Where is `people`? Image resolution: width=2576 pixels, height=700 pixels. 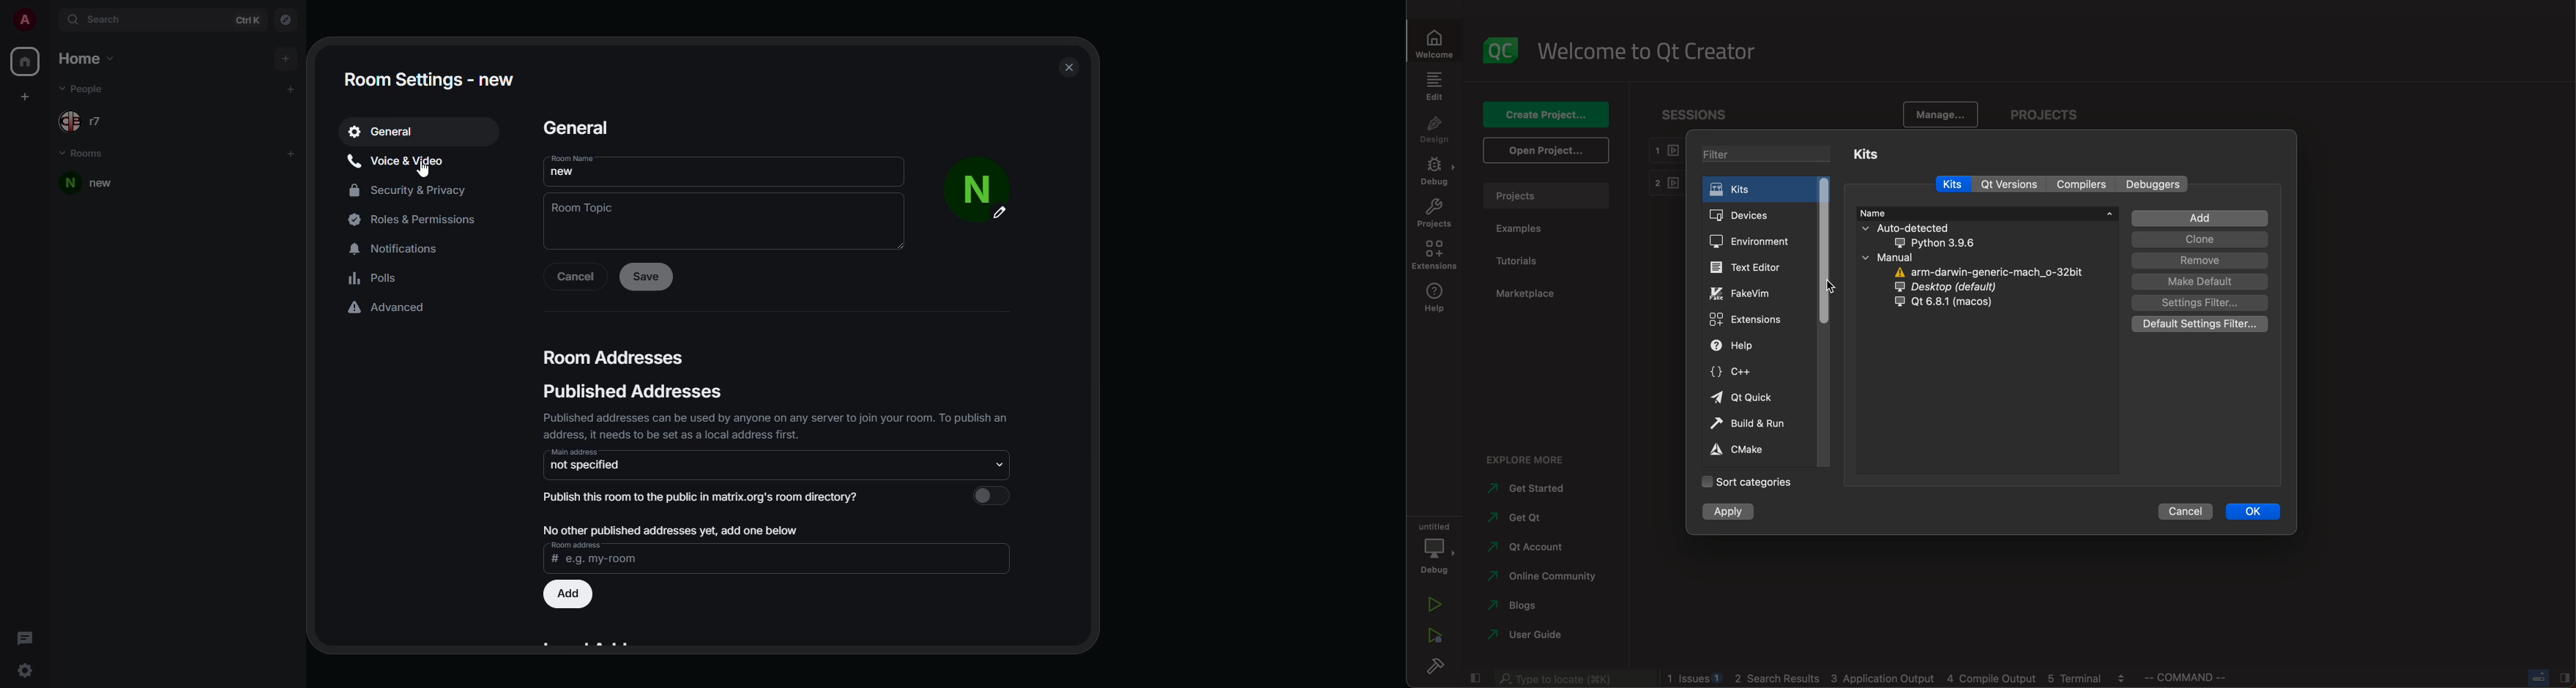
people is located at coordinates (90, 87).